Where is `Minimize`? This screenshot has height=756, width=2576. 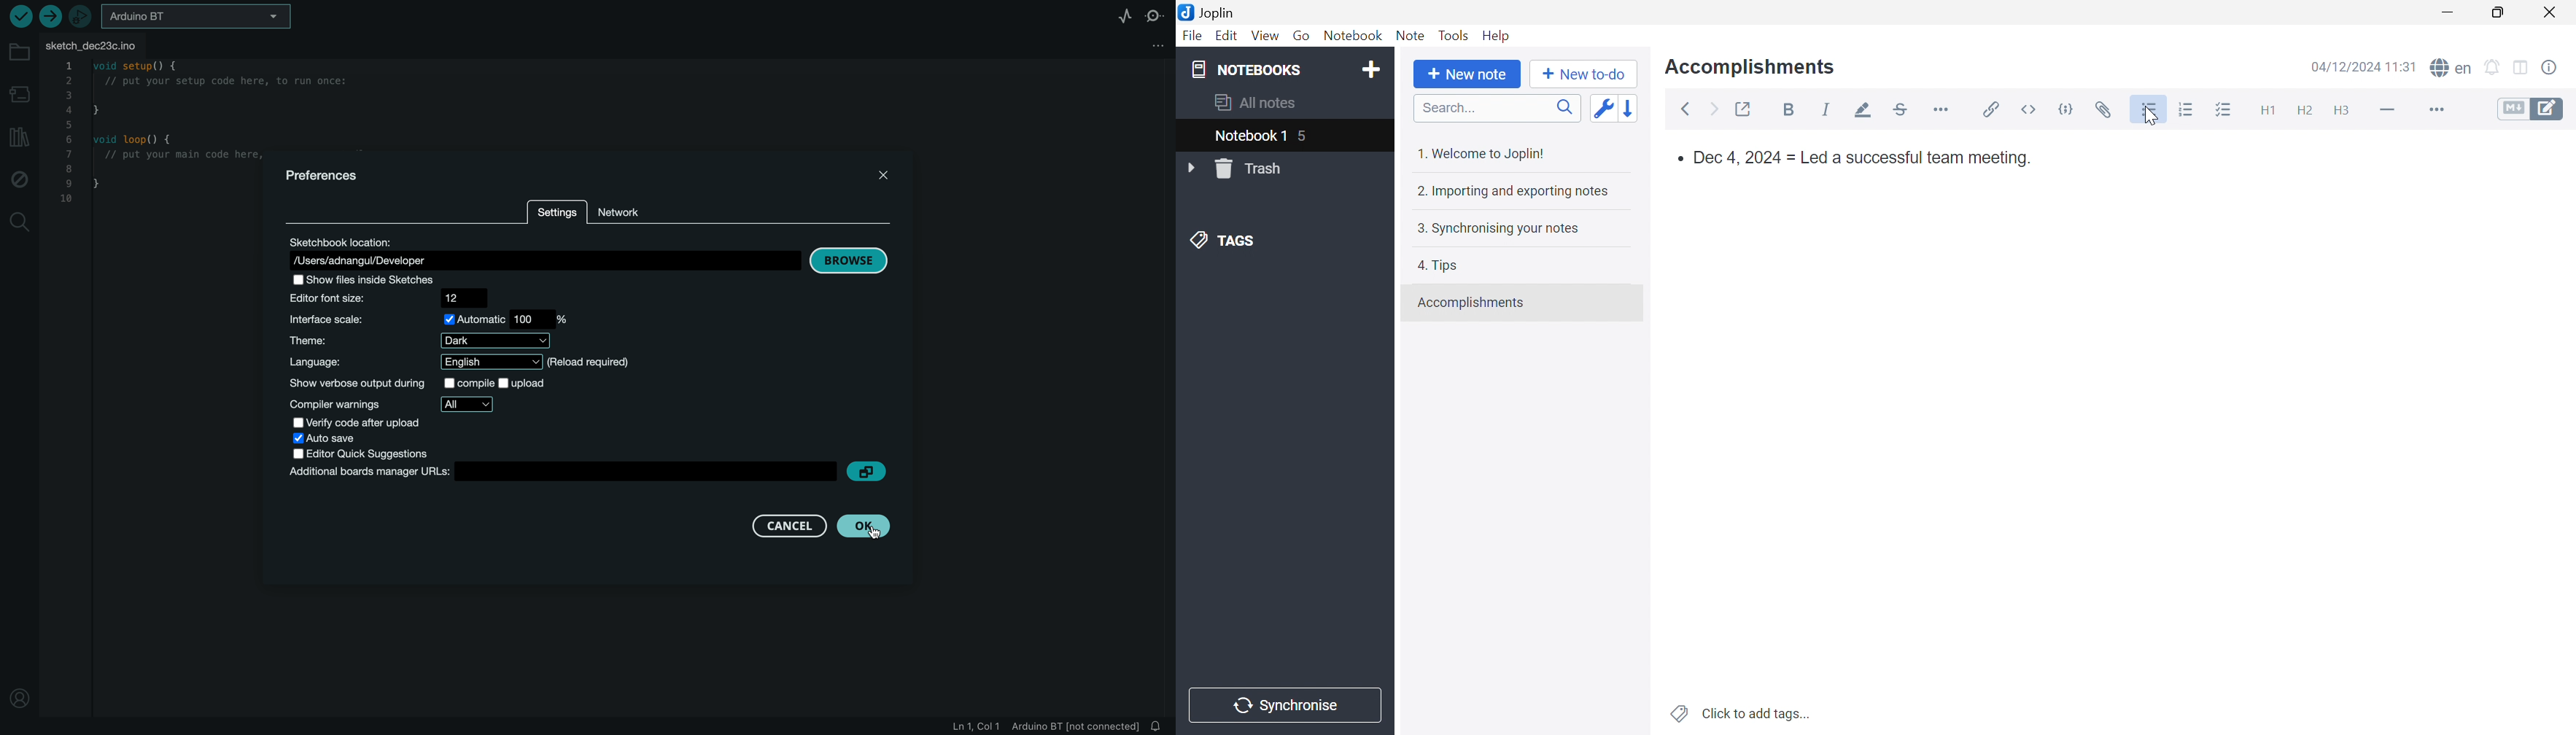
Minimize is located at coordinates (2446, 13).